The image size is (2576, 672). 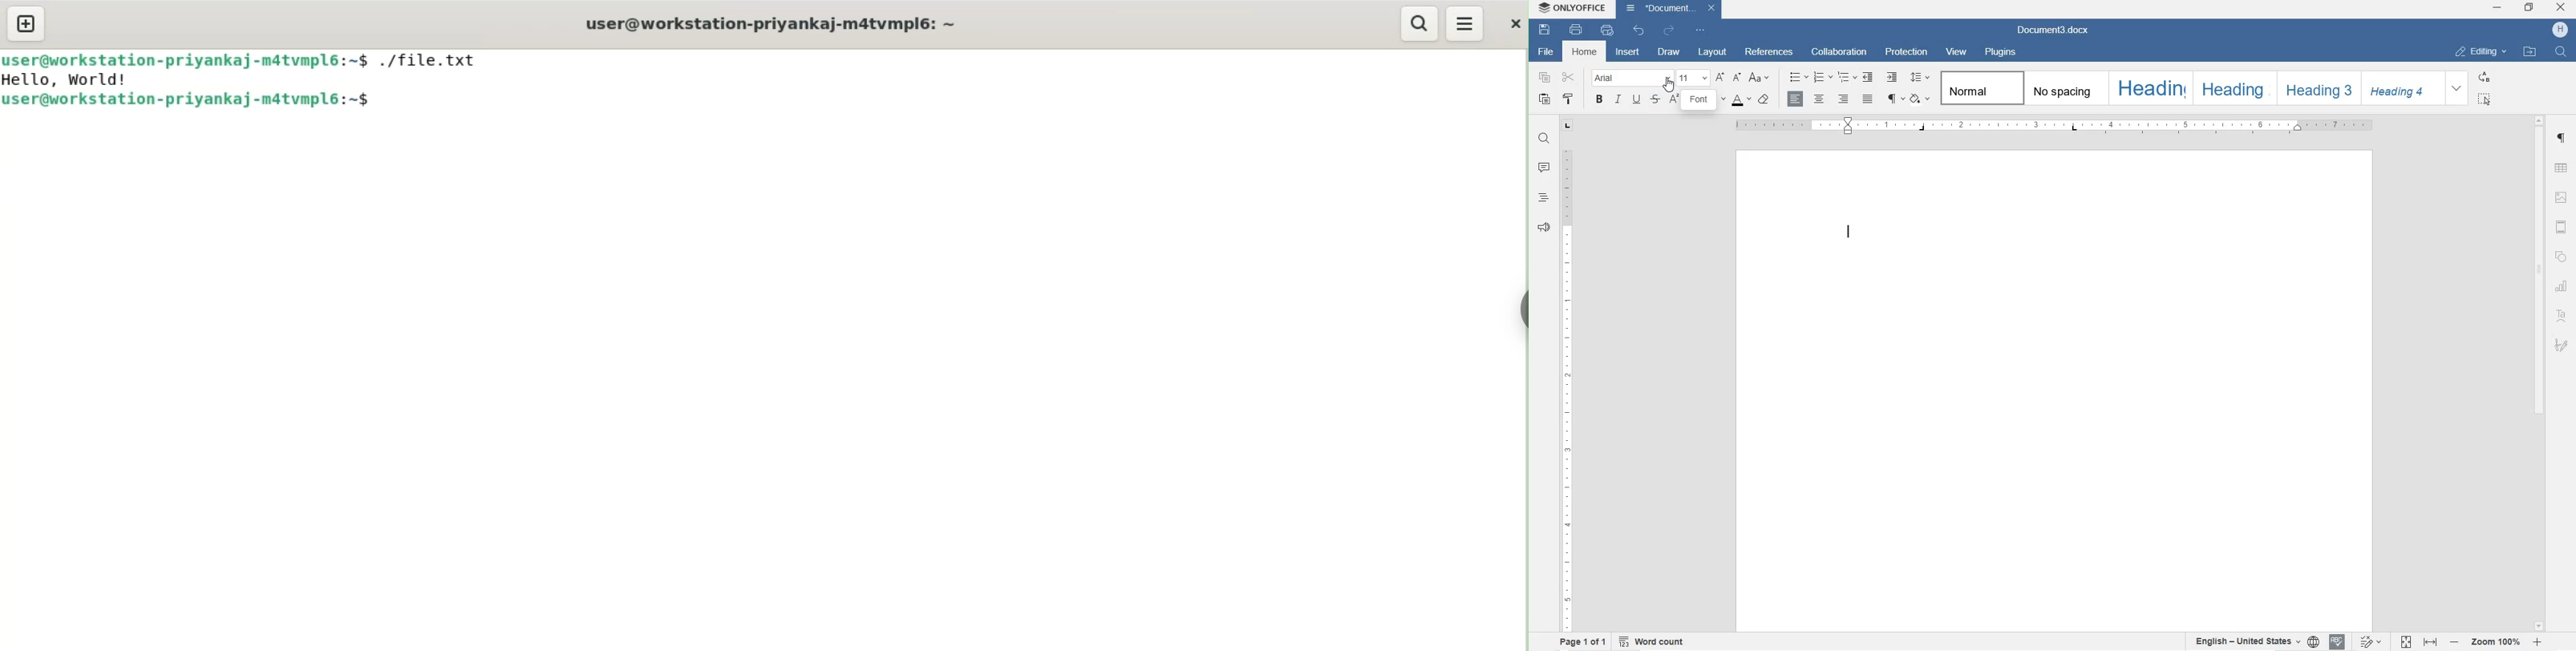 I want to click on HEADING 4, so click(x=2401, y=87).